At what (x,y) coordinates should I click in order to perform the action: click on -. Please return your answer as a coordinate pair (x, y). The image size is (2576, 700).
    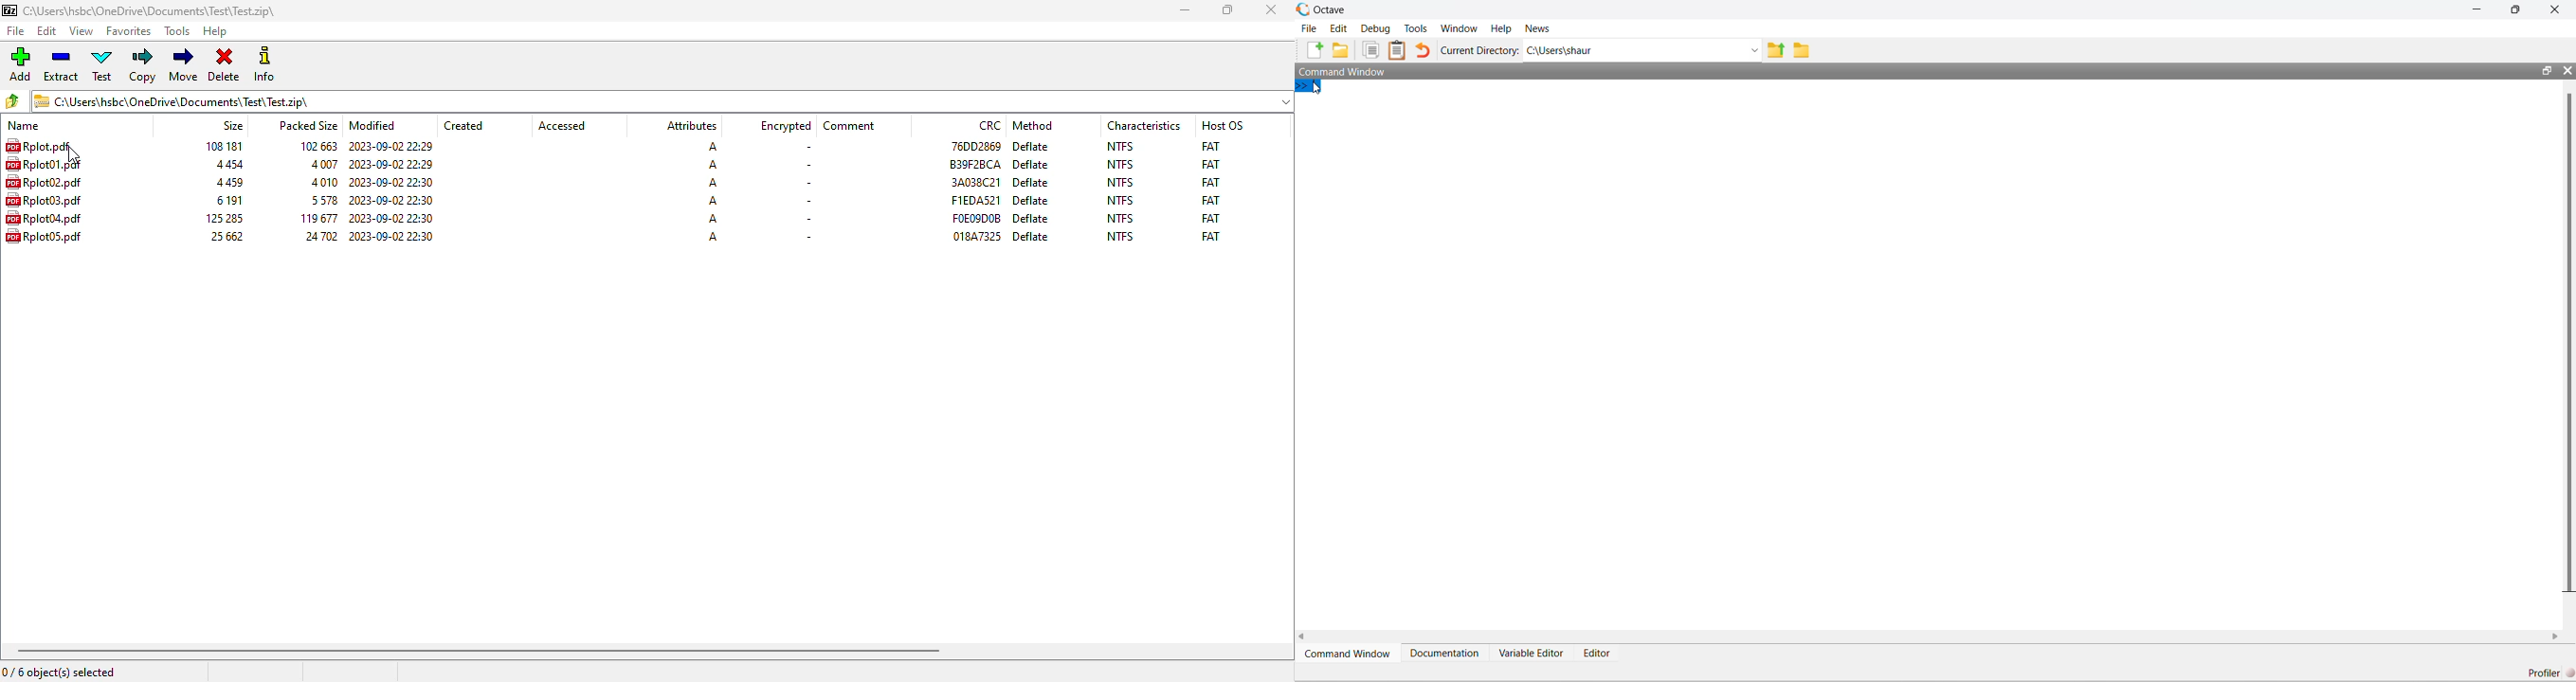
    Looking at the image, I should click on (806, 182).